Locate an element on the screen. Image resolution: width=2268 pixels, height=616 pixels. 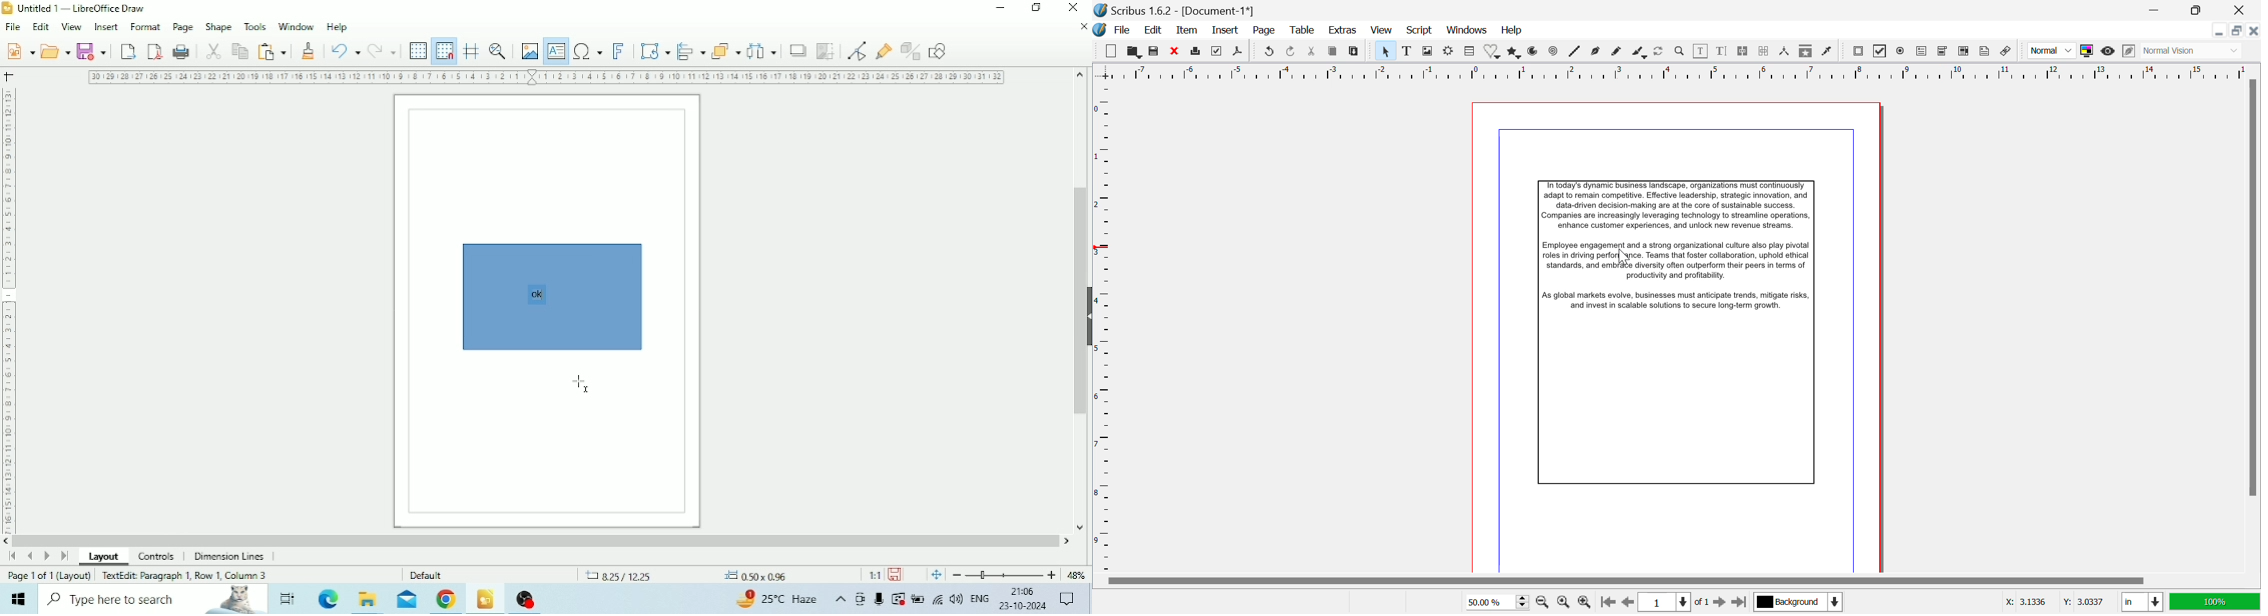
Export Directly as PDF is located at coordinates (155, 52).